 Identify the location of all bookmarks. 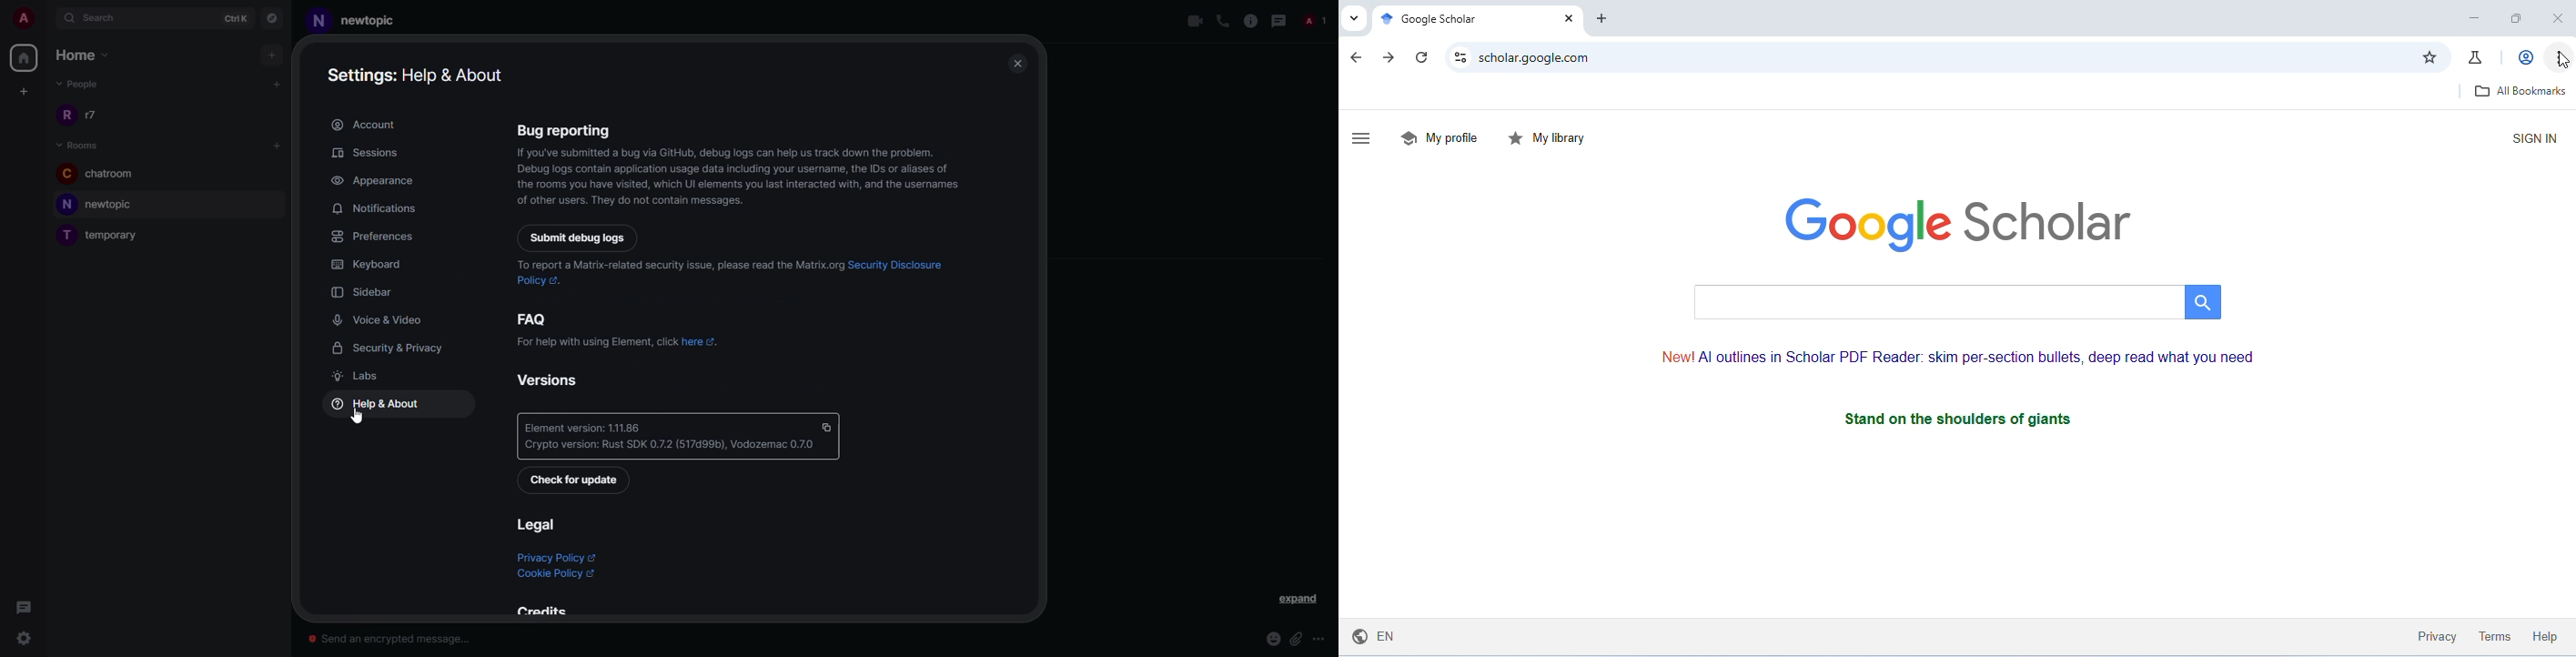
(2519, 90).